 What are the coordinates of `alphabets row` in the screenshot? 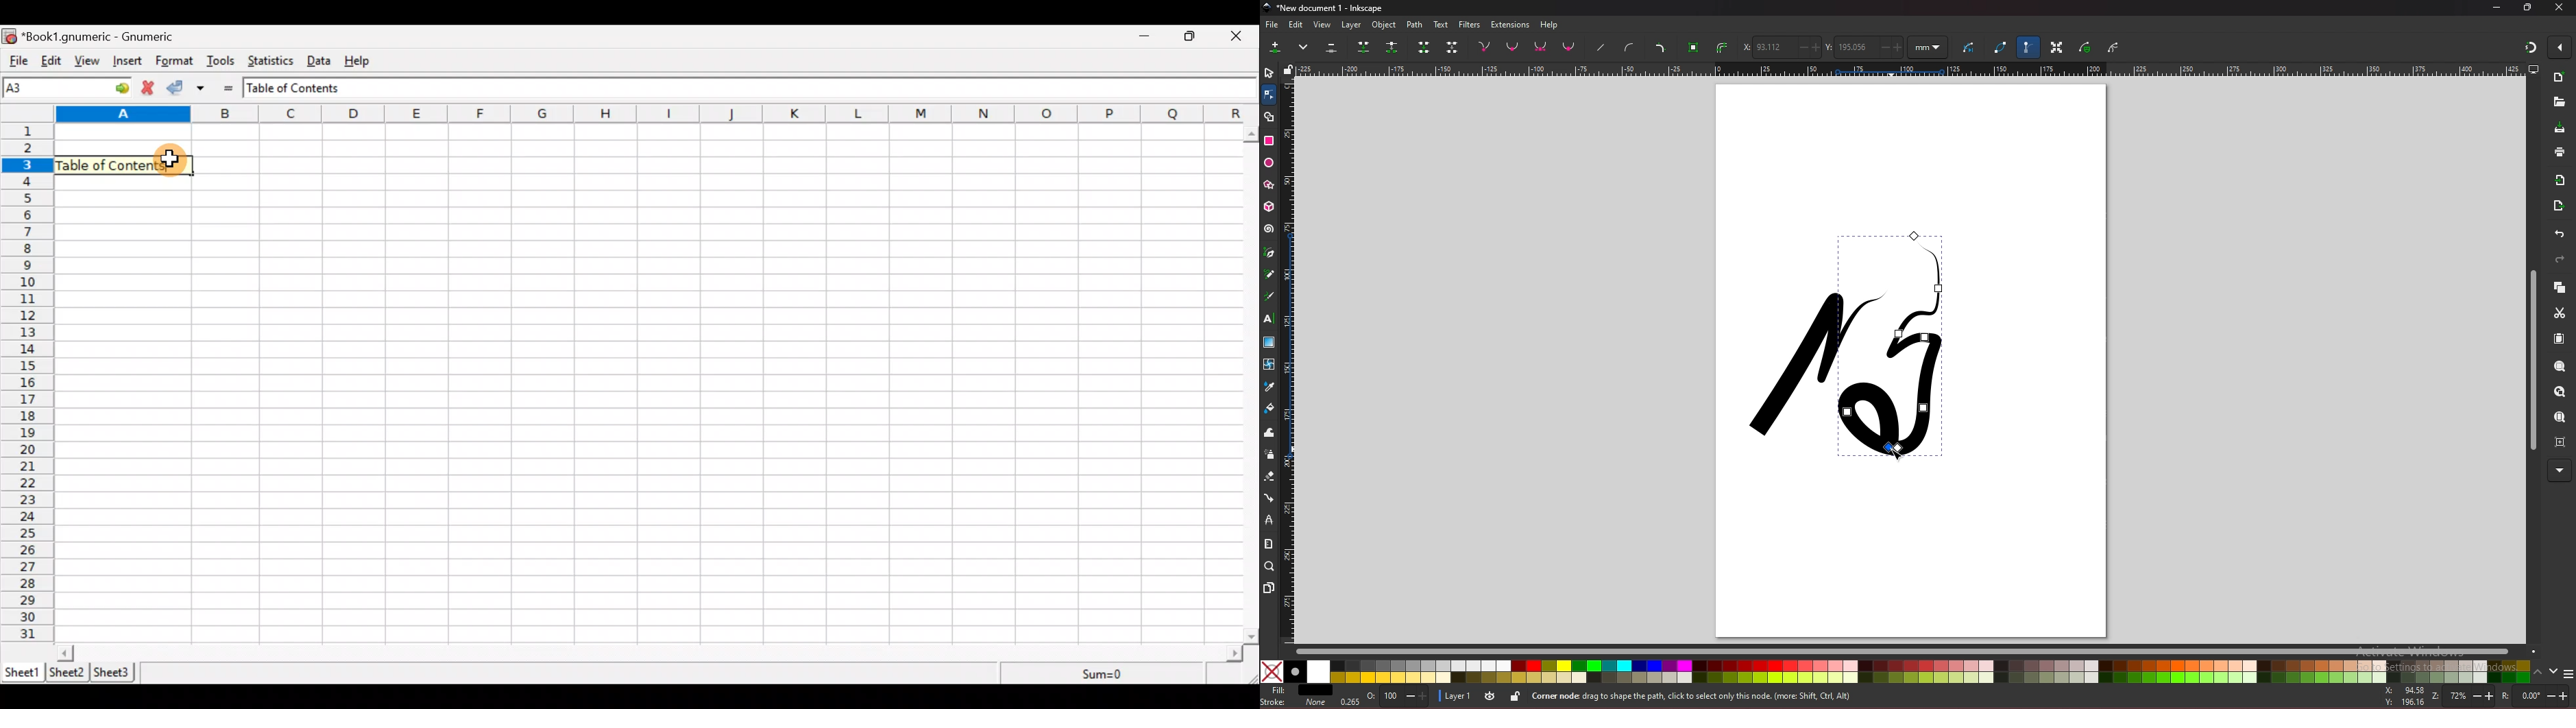 It's located at (652, 114).